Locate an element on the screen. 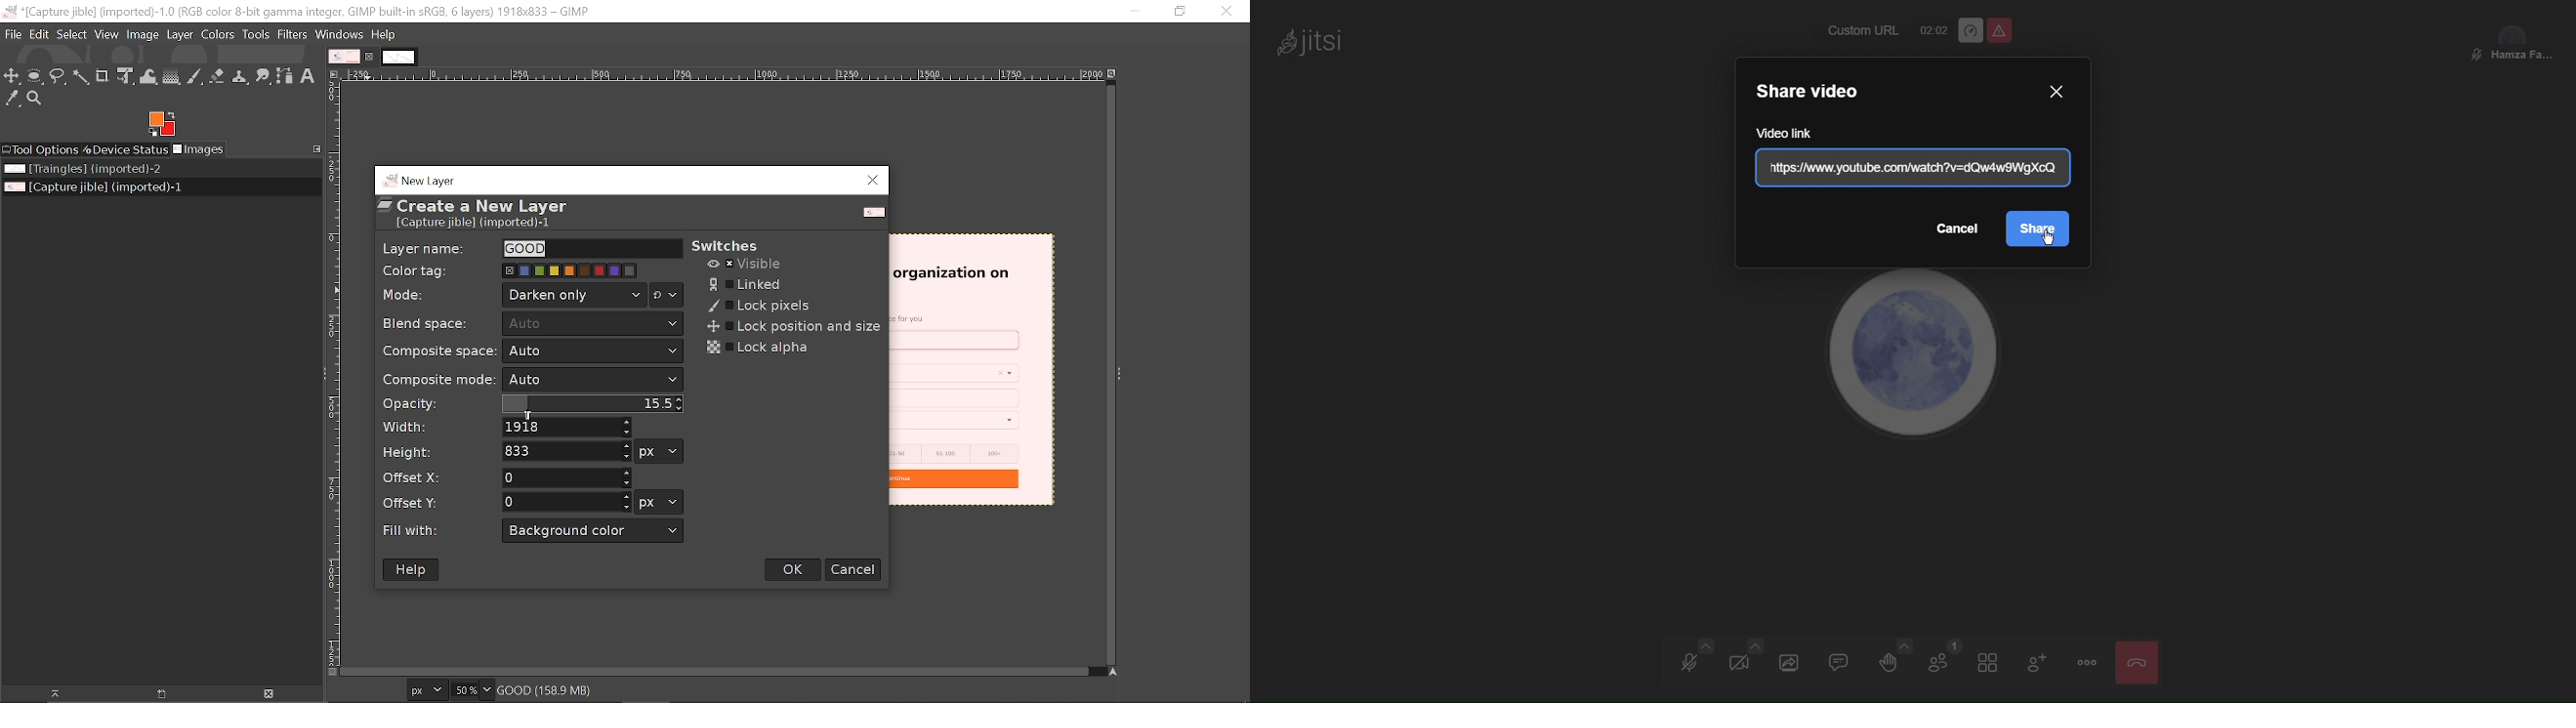 The image size is (2576, 728). Gradient is located at coordinates (171, 76).